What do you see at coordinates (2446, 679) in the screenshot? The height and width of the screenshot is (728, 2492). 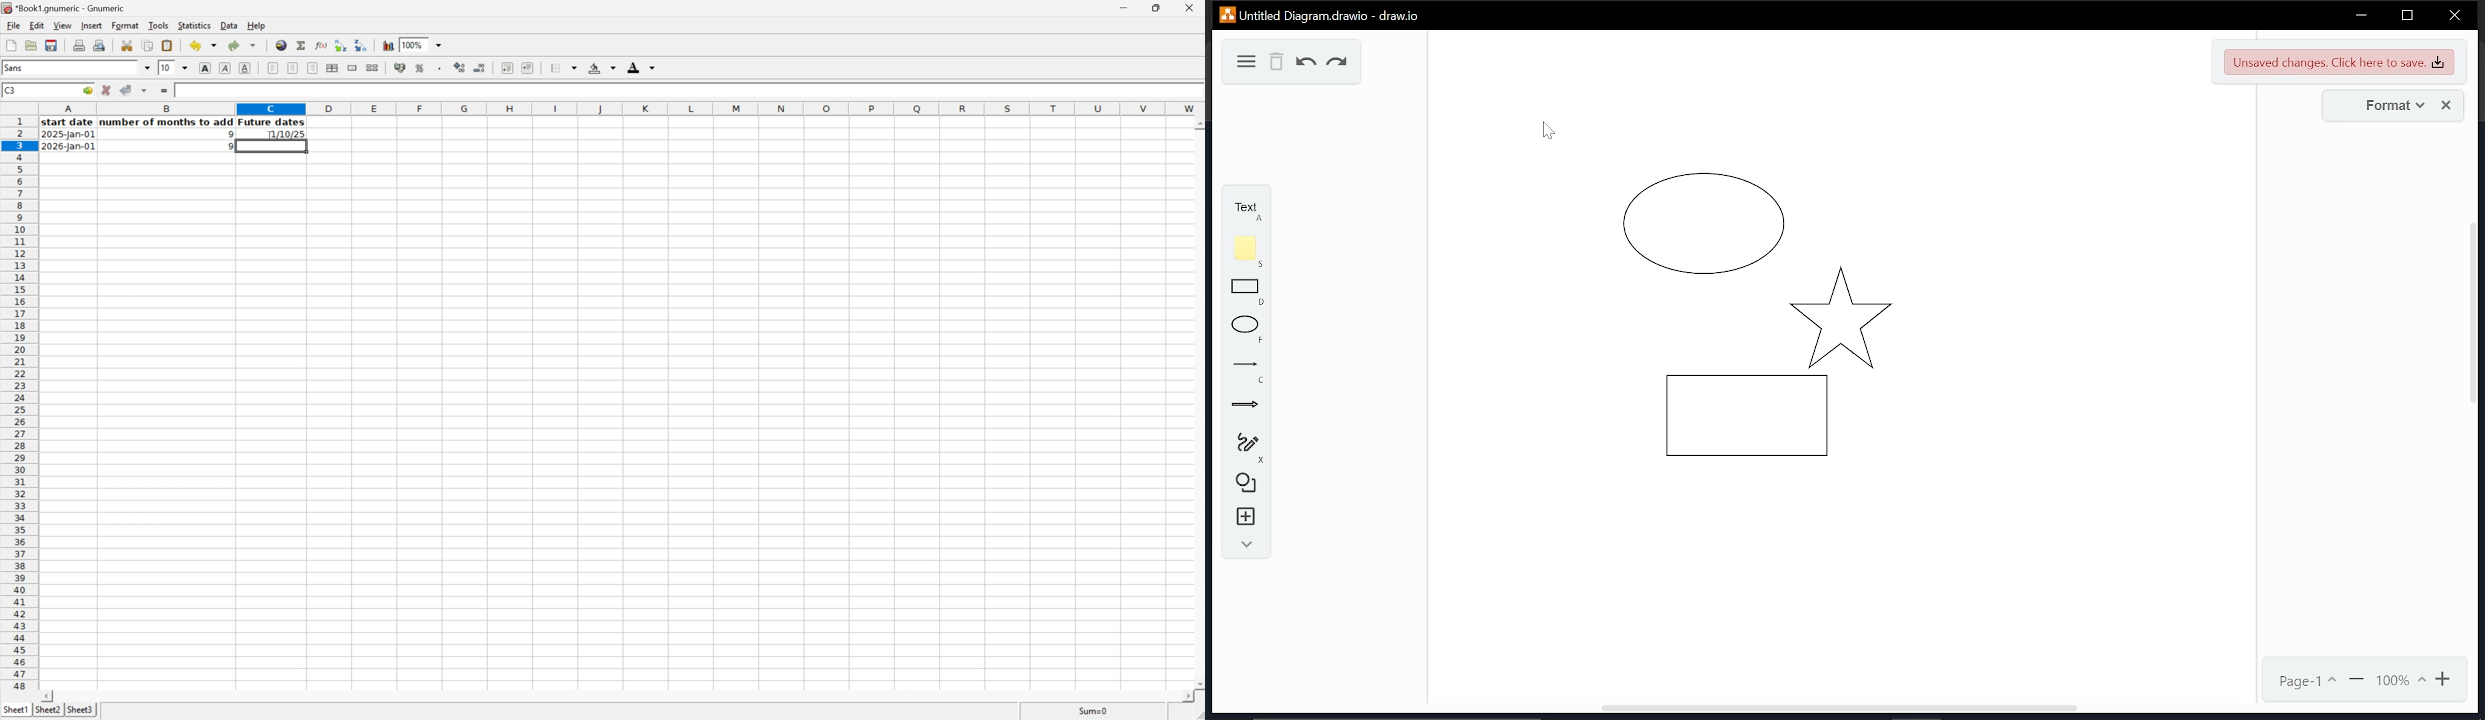 I see `zoom in` at bounding box center [2446, 679].